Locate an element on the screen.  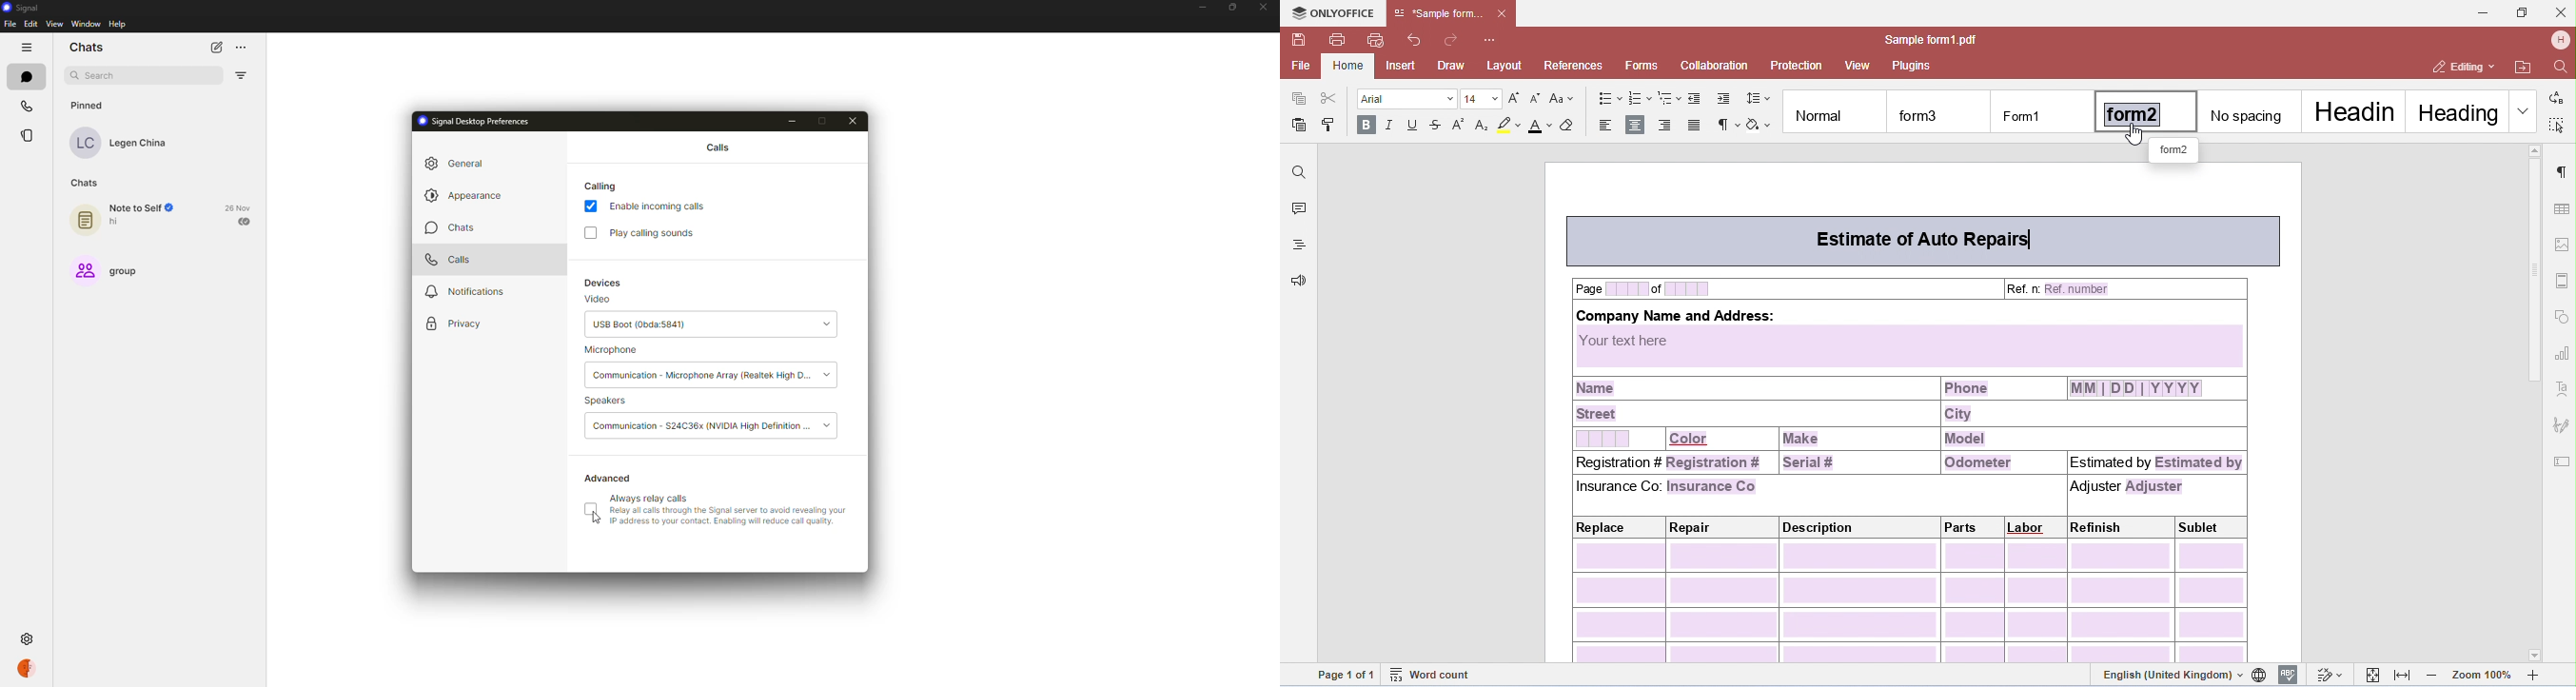
28 Nov is located at coordinates (239, 207).